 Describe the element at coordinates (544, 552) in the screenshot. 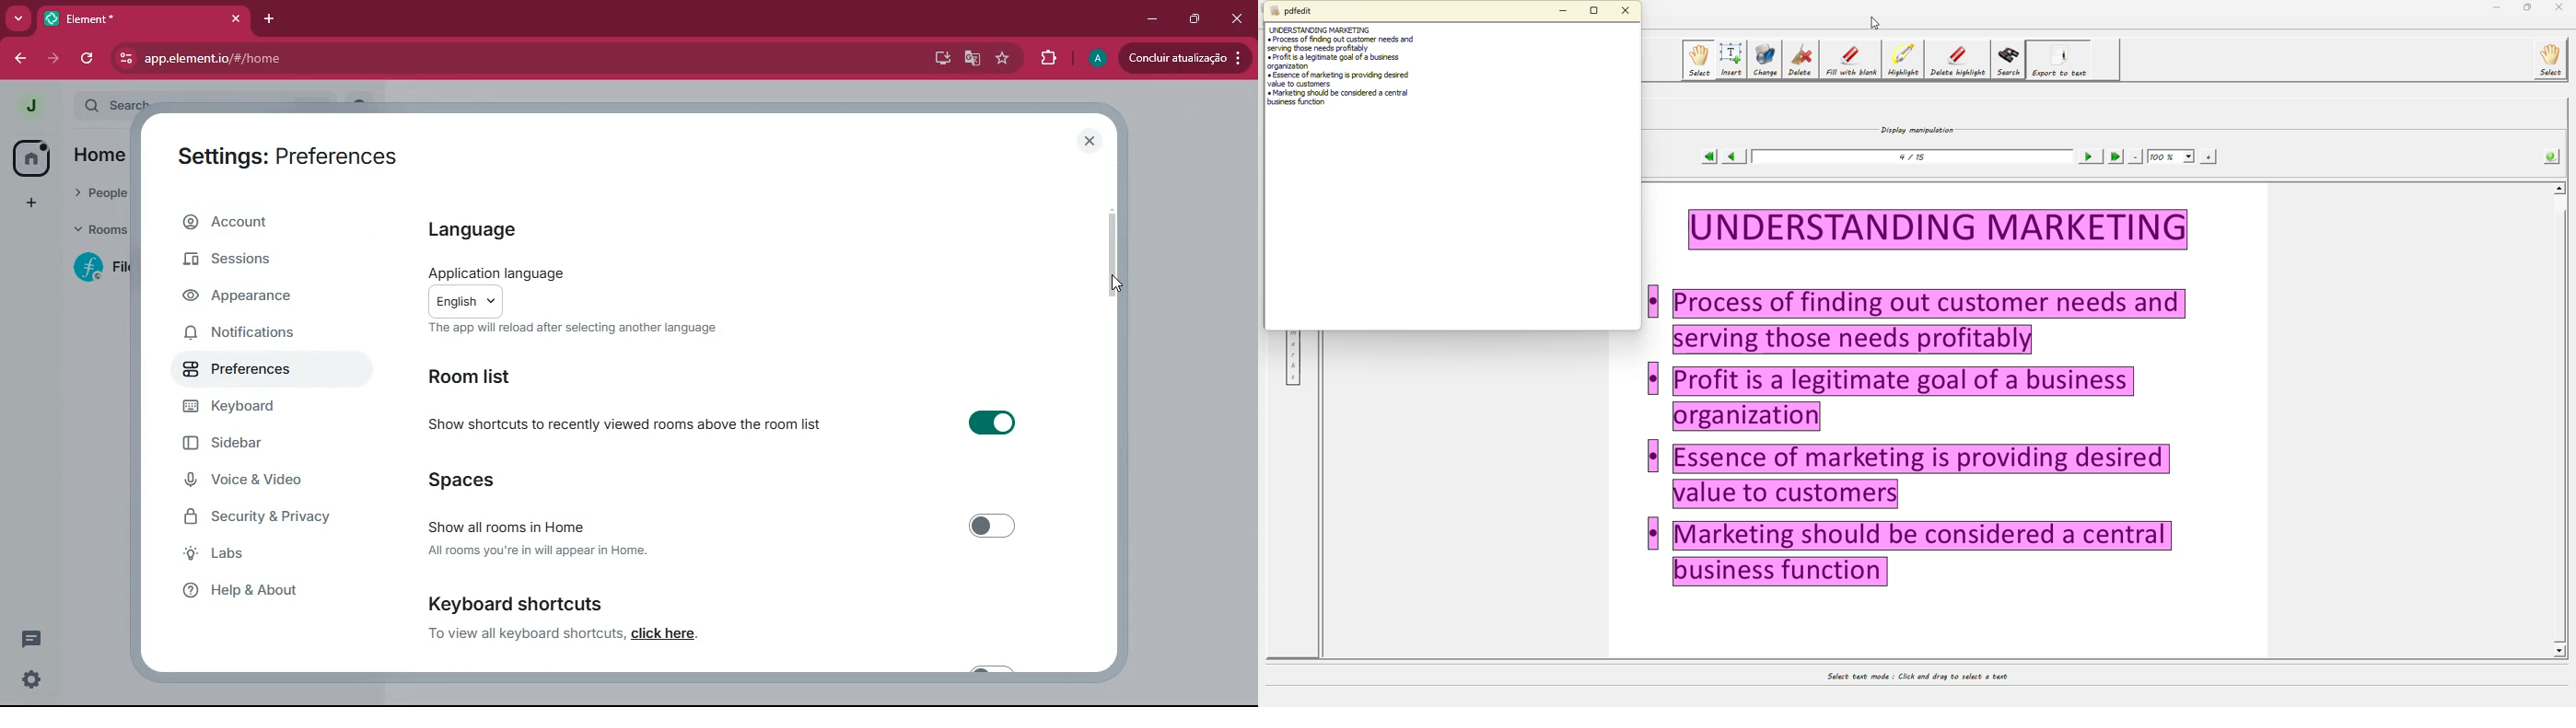

I see `All rooms you're in will appear in Home.` at that location.